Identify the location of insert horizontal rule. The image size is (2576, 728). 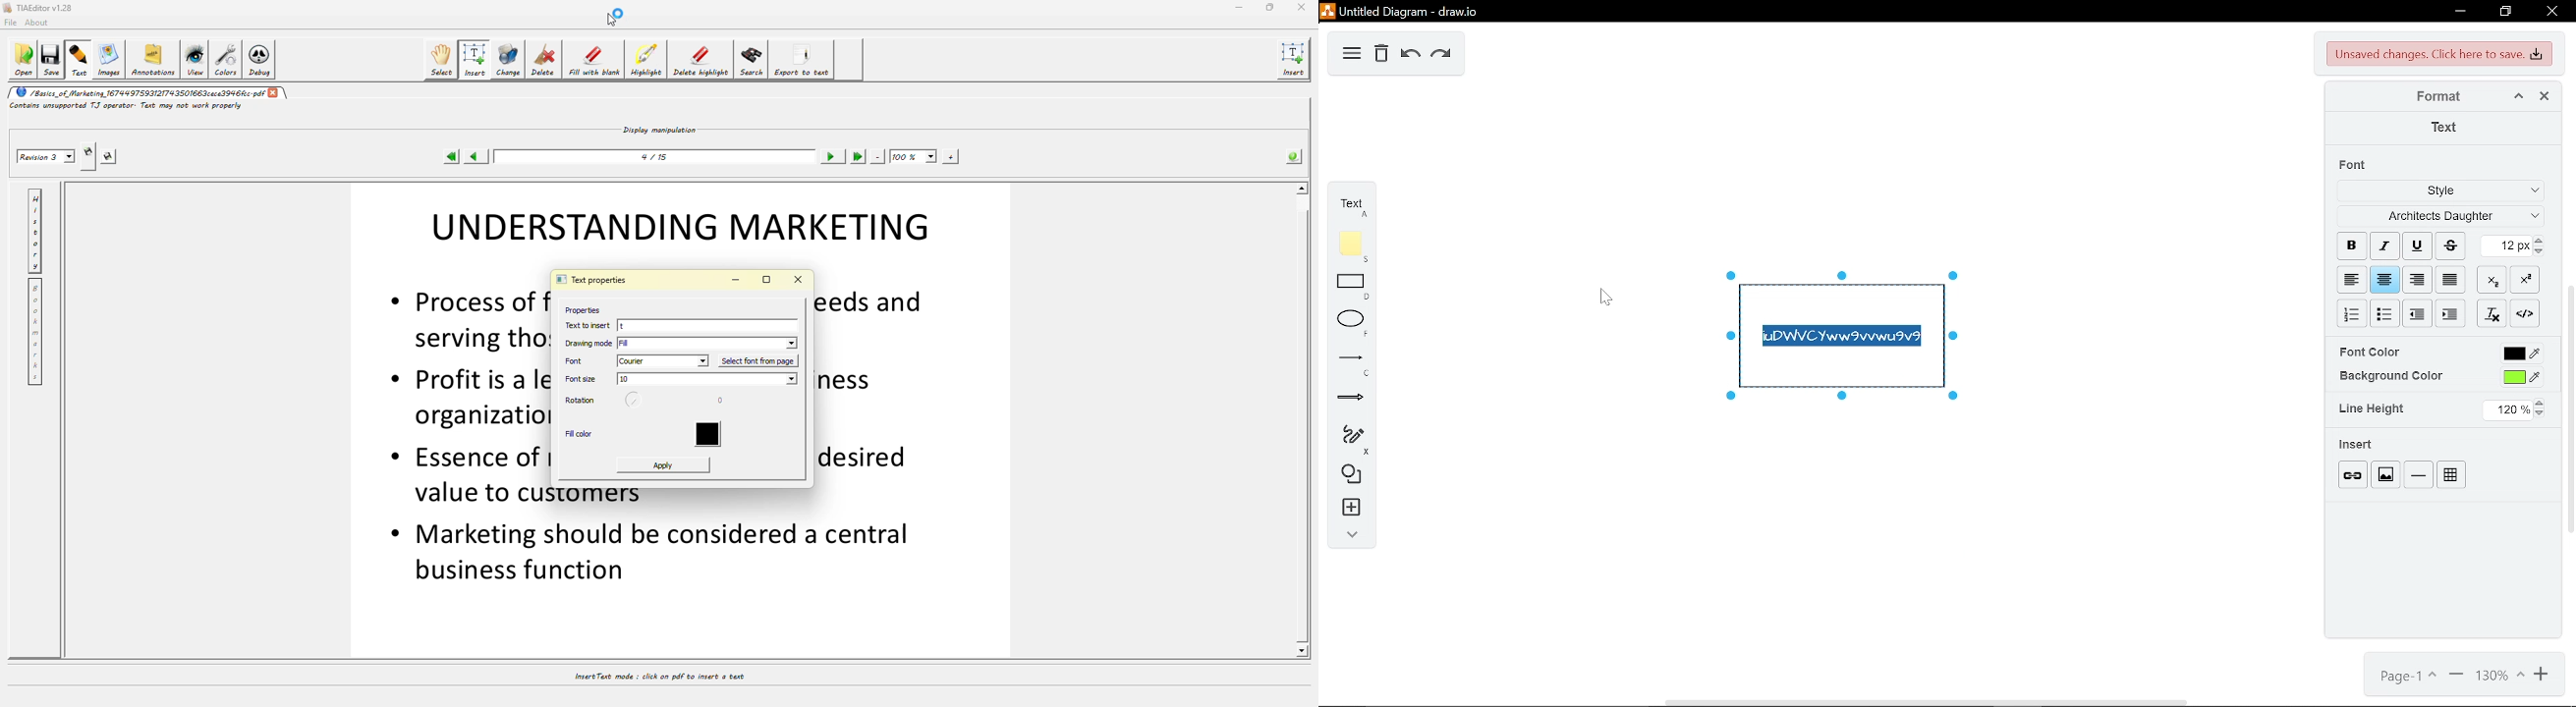
(2417, 474).